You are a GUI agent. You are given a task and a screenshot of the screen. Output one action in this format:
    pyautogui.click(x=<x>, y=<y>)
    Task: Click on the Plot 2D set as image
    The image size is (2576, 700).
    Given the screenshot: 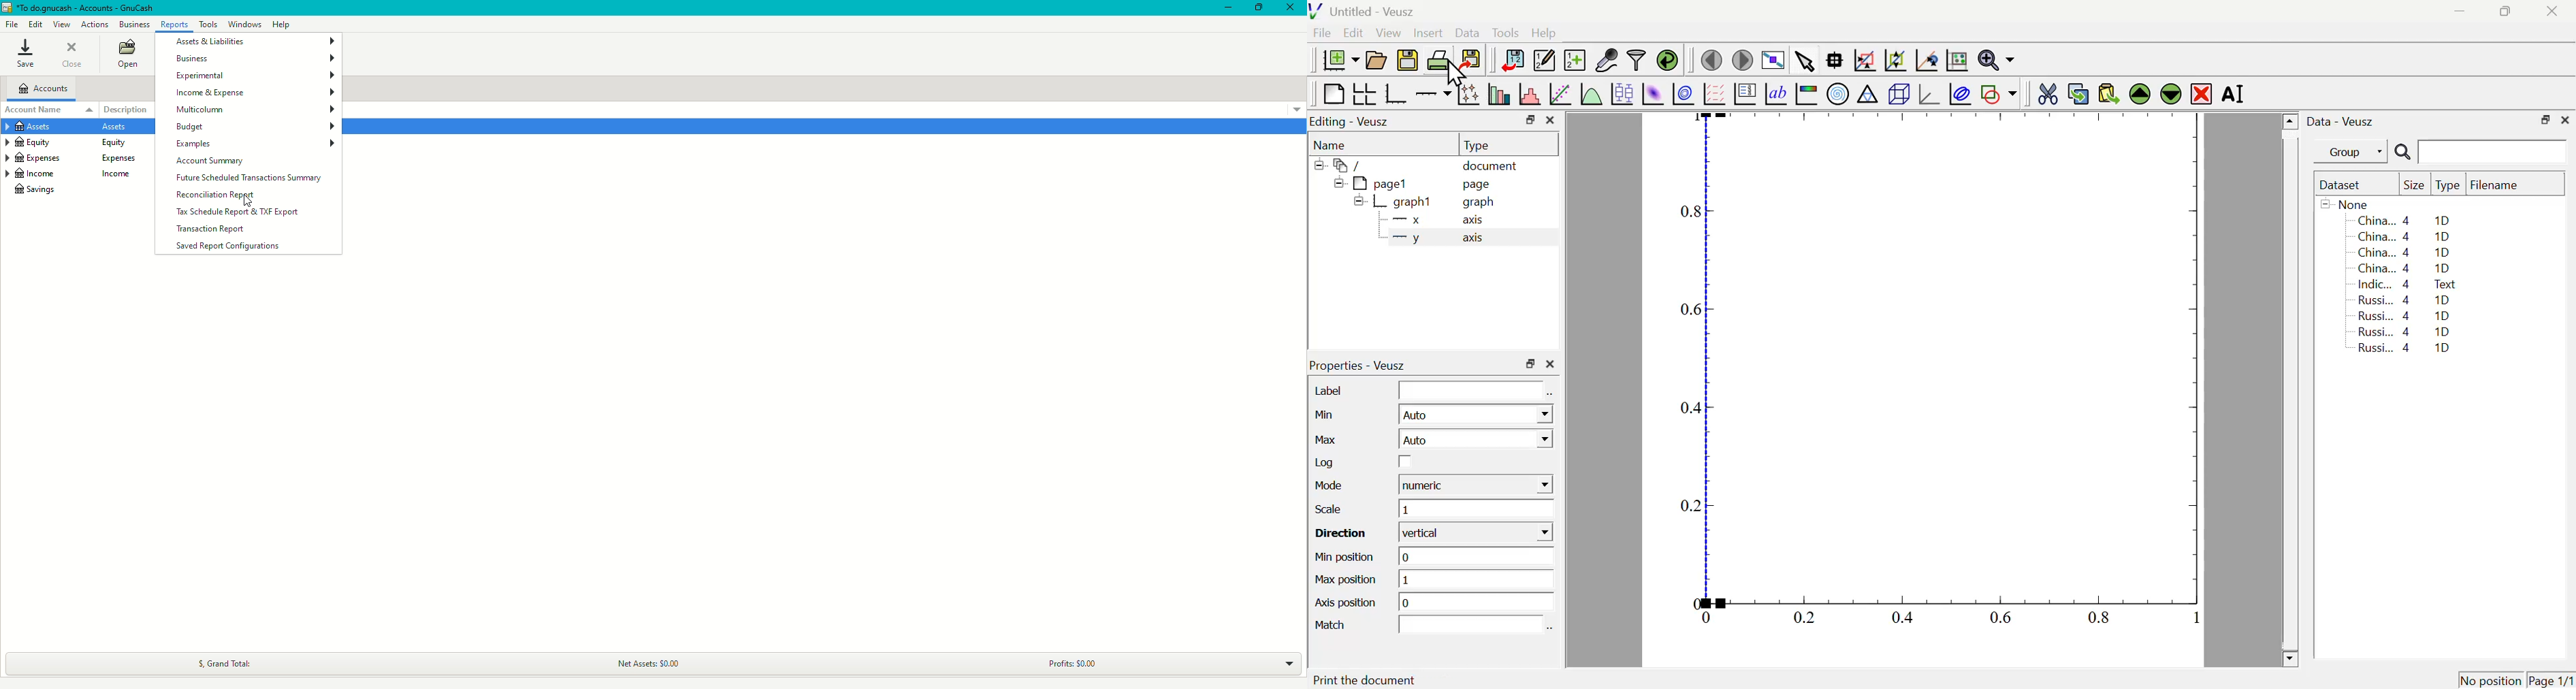 What is the action you would take?
    pyautogui.click(x=1652, y=95)
    